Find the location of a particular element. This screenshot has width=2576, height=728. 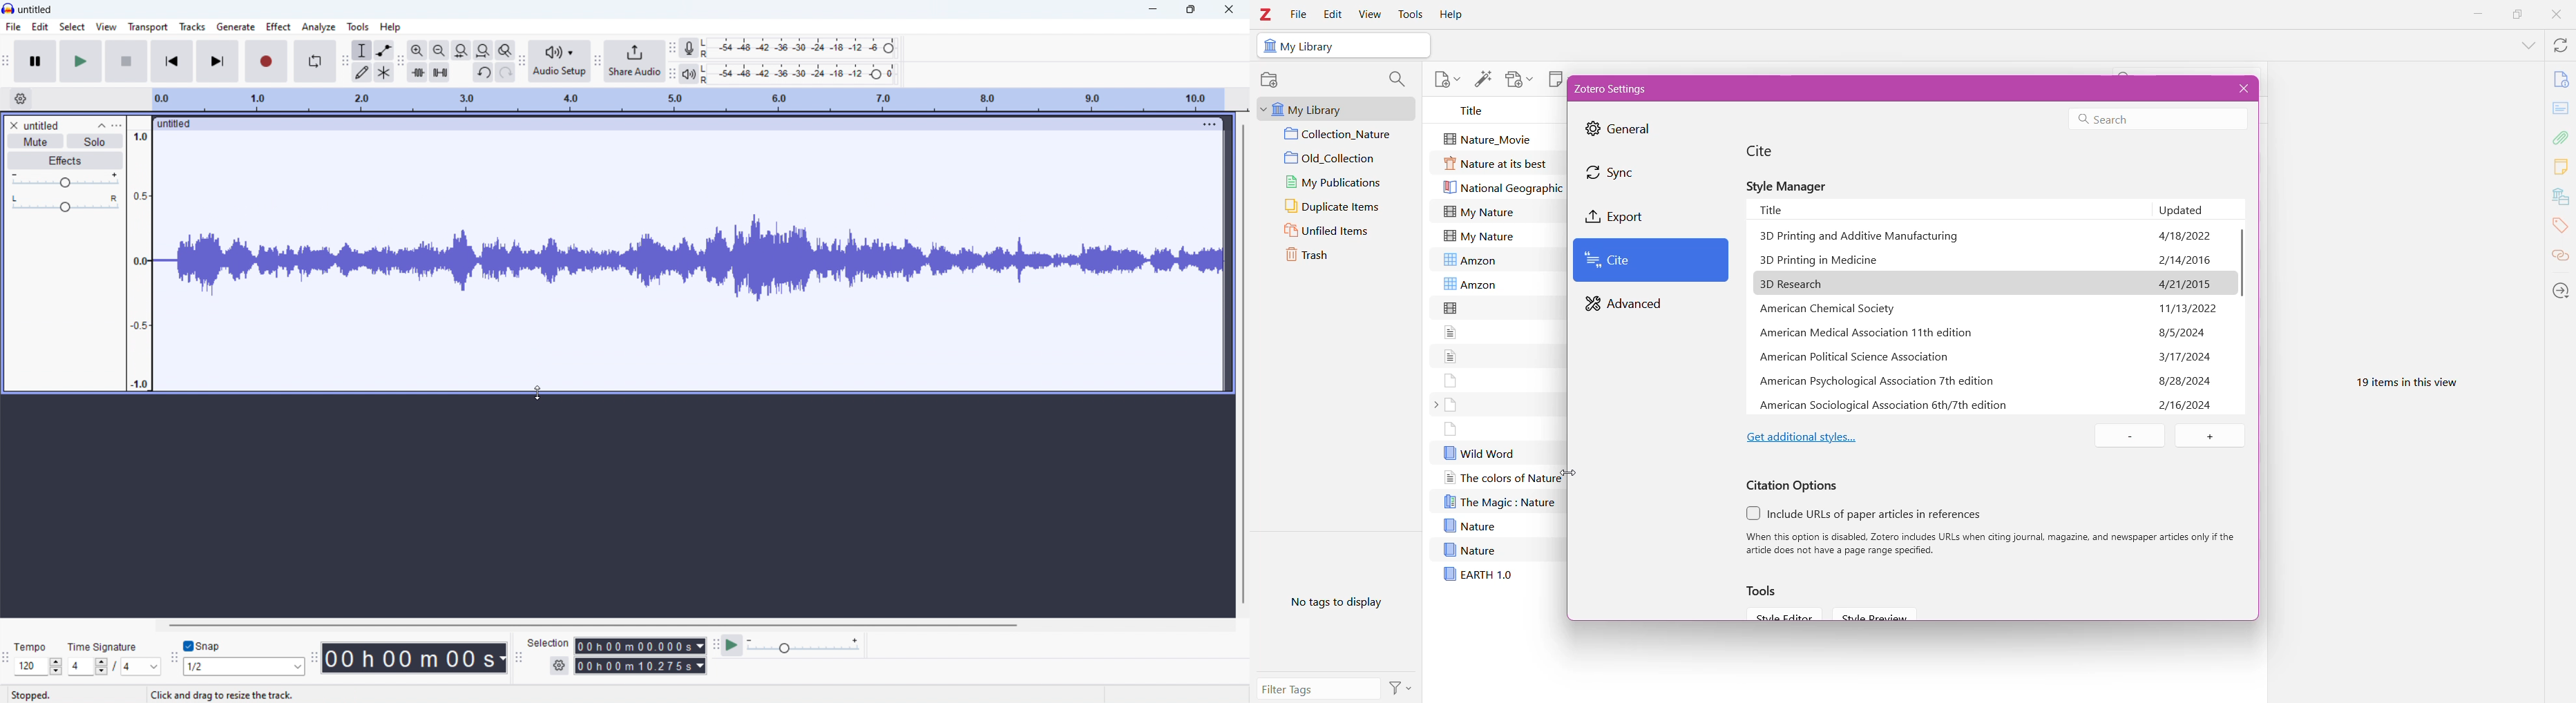

Trash is located at coordinates (1329, 258).